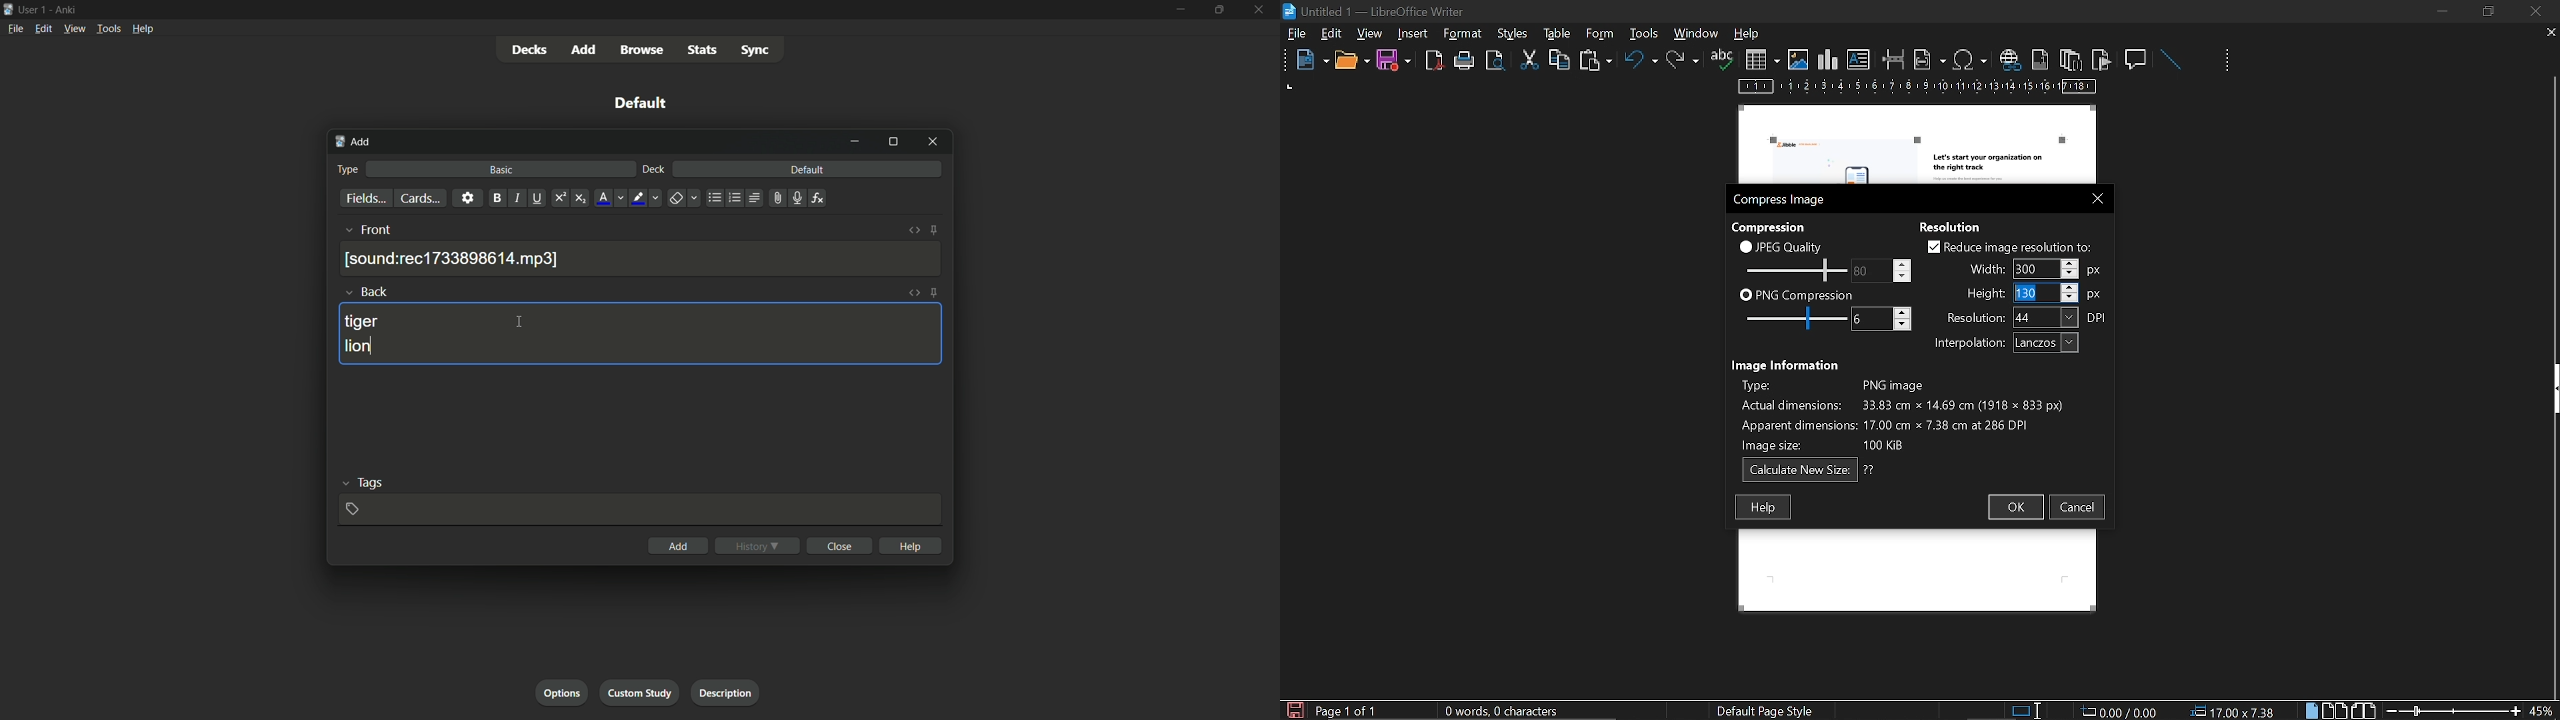 The image size is (2576, 728). What do you see at coordinates (714, 198) in the screenshot?
I see `unordered list` at bounding box center [714, 198].